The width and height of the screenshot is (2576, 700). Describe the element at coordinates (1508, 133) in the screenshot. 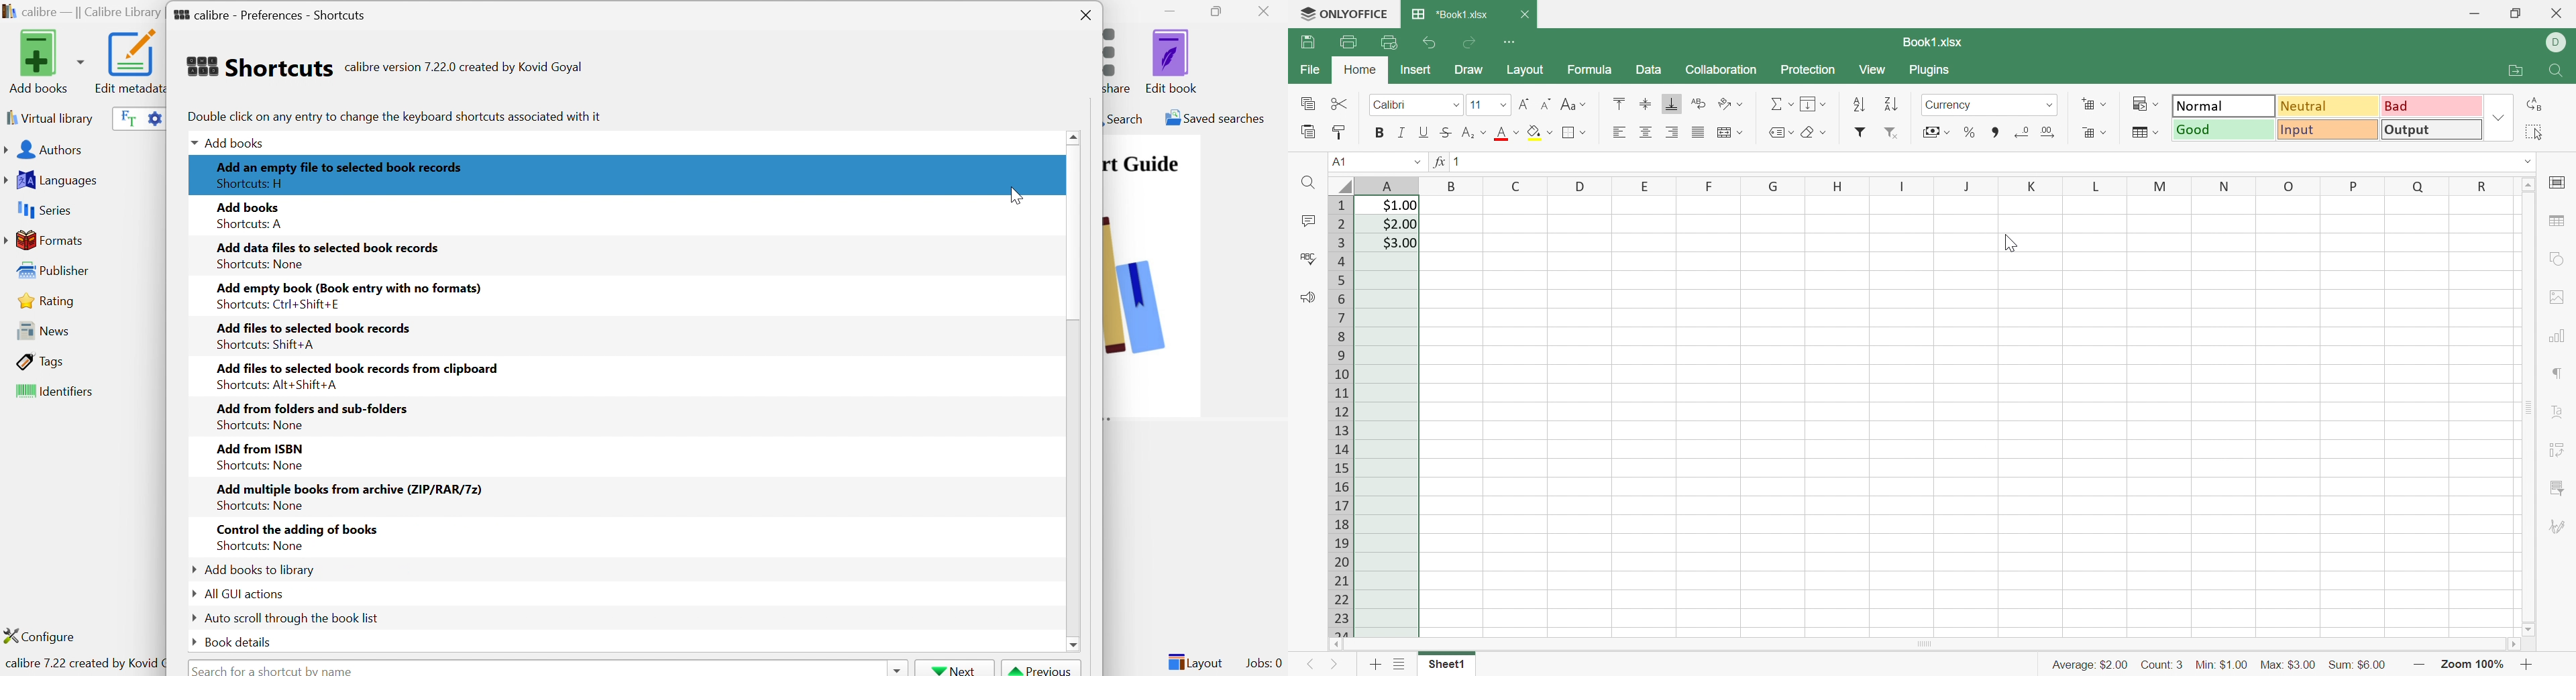

I see `Font` at that location.